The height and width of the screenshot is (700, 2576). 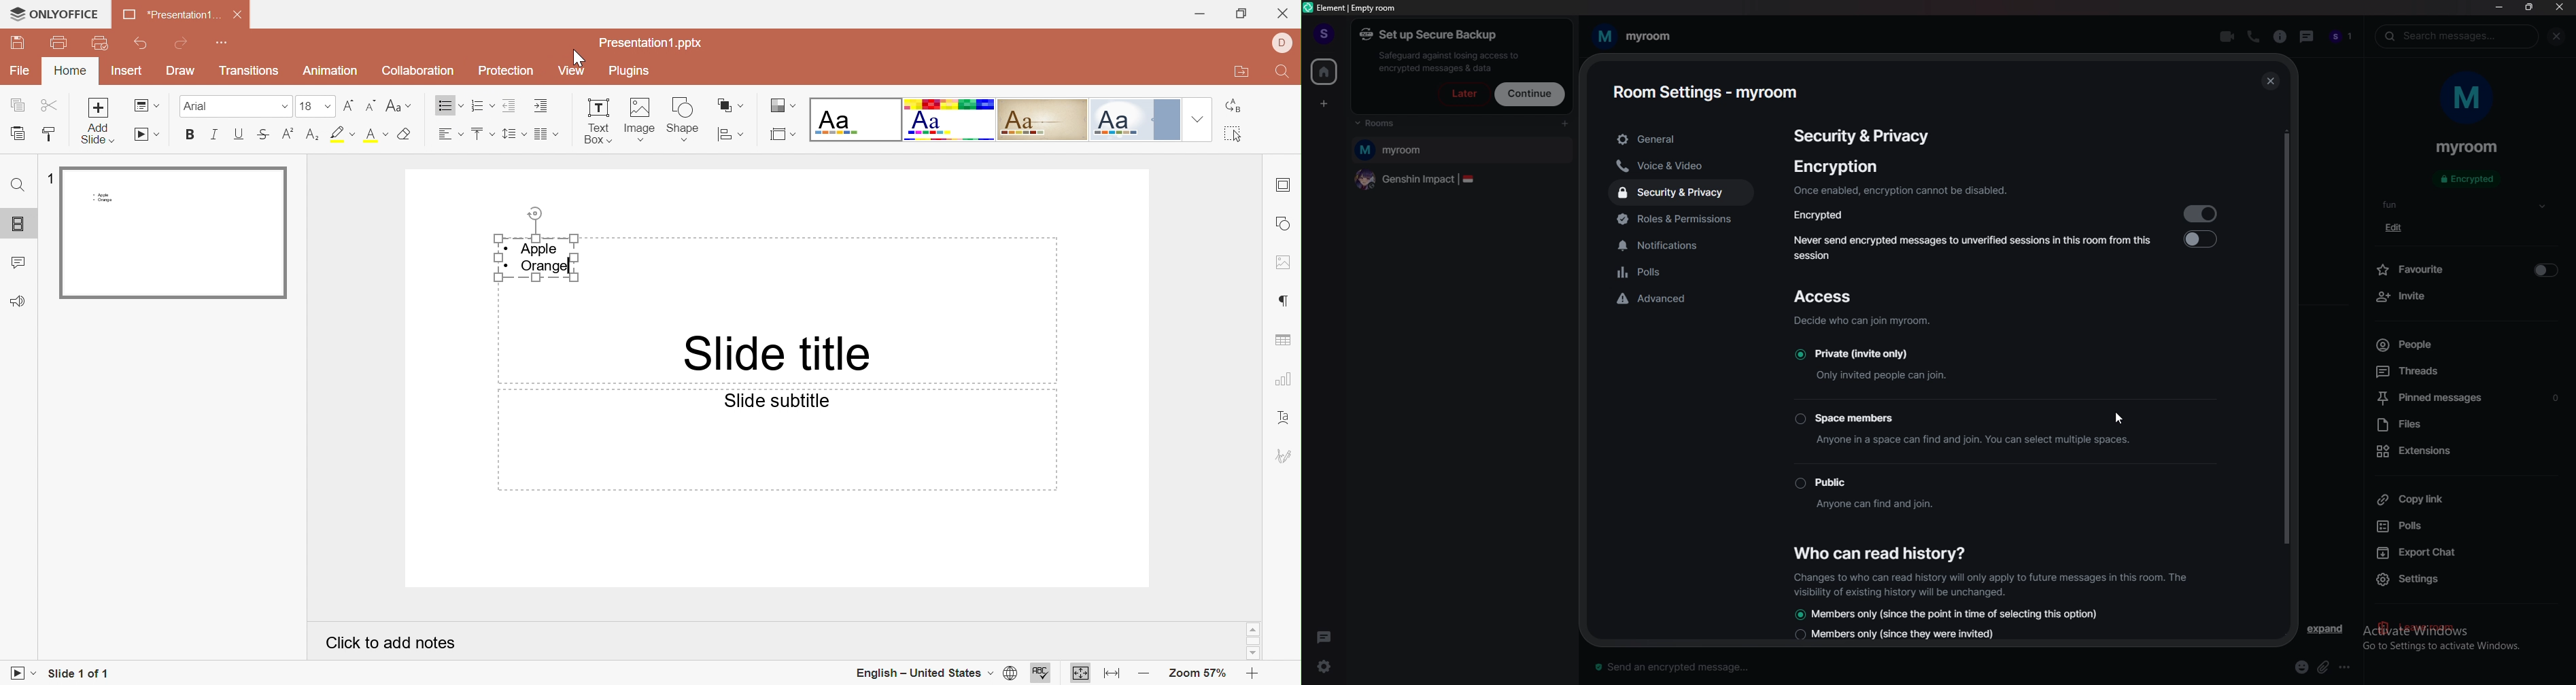 What do you see at coordinates (1686, 274) in the screenshot?
I see `polls` at bounding box center [1686, 274].